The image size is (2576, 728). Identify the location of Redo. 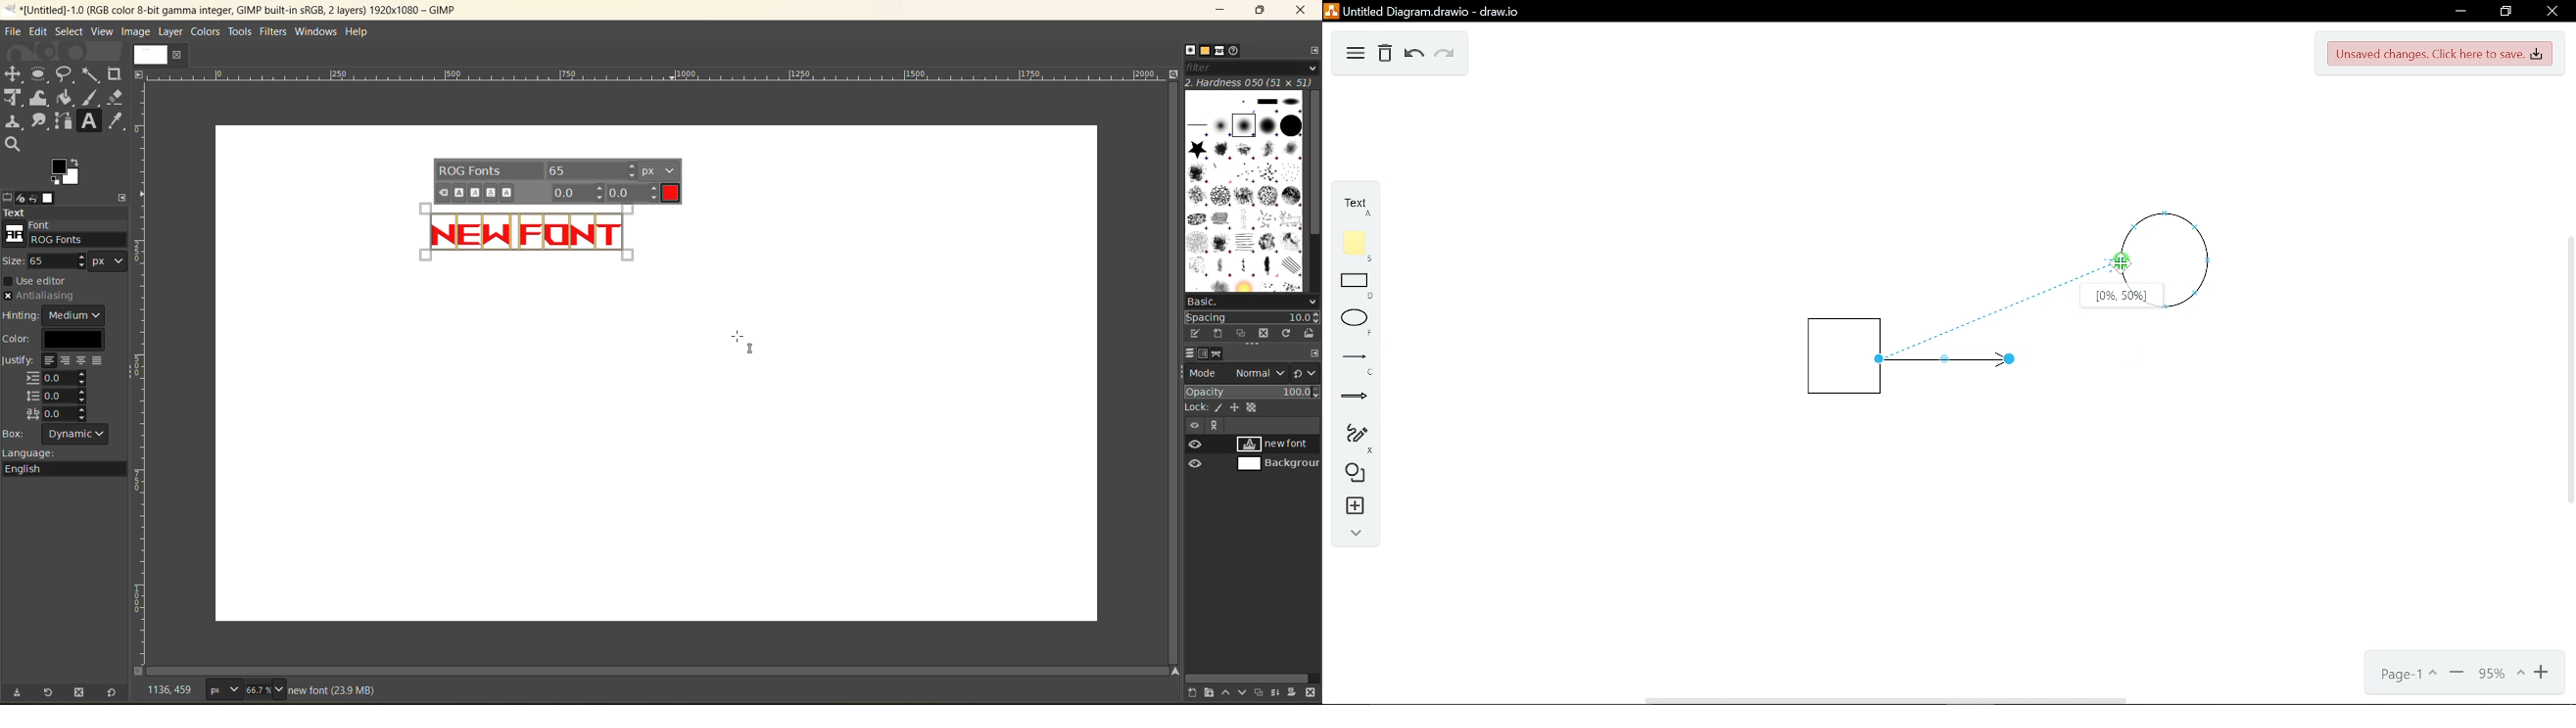
(1445, 55).